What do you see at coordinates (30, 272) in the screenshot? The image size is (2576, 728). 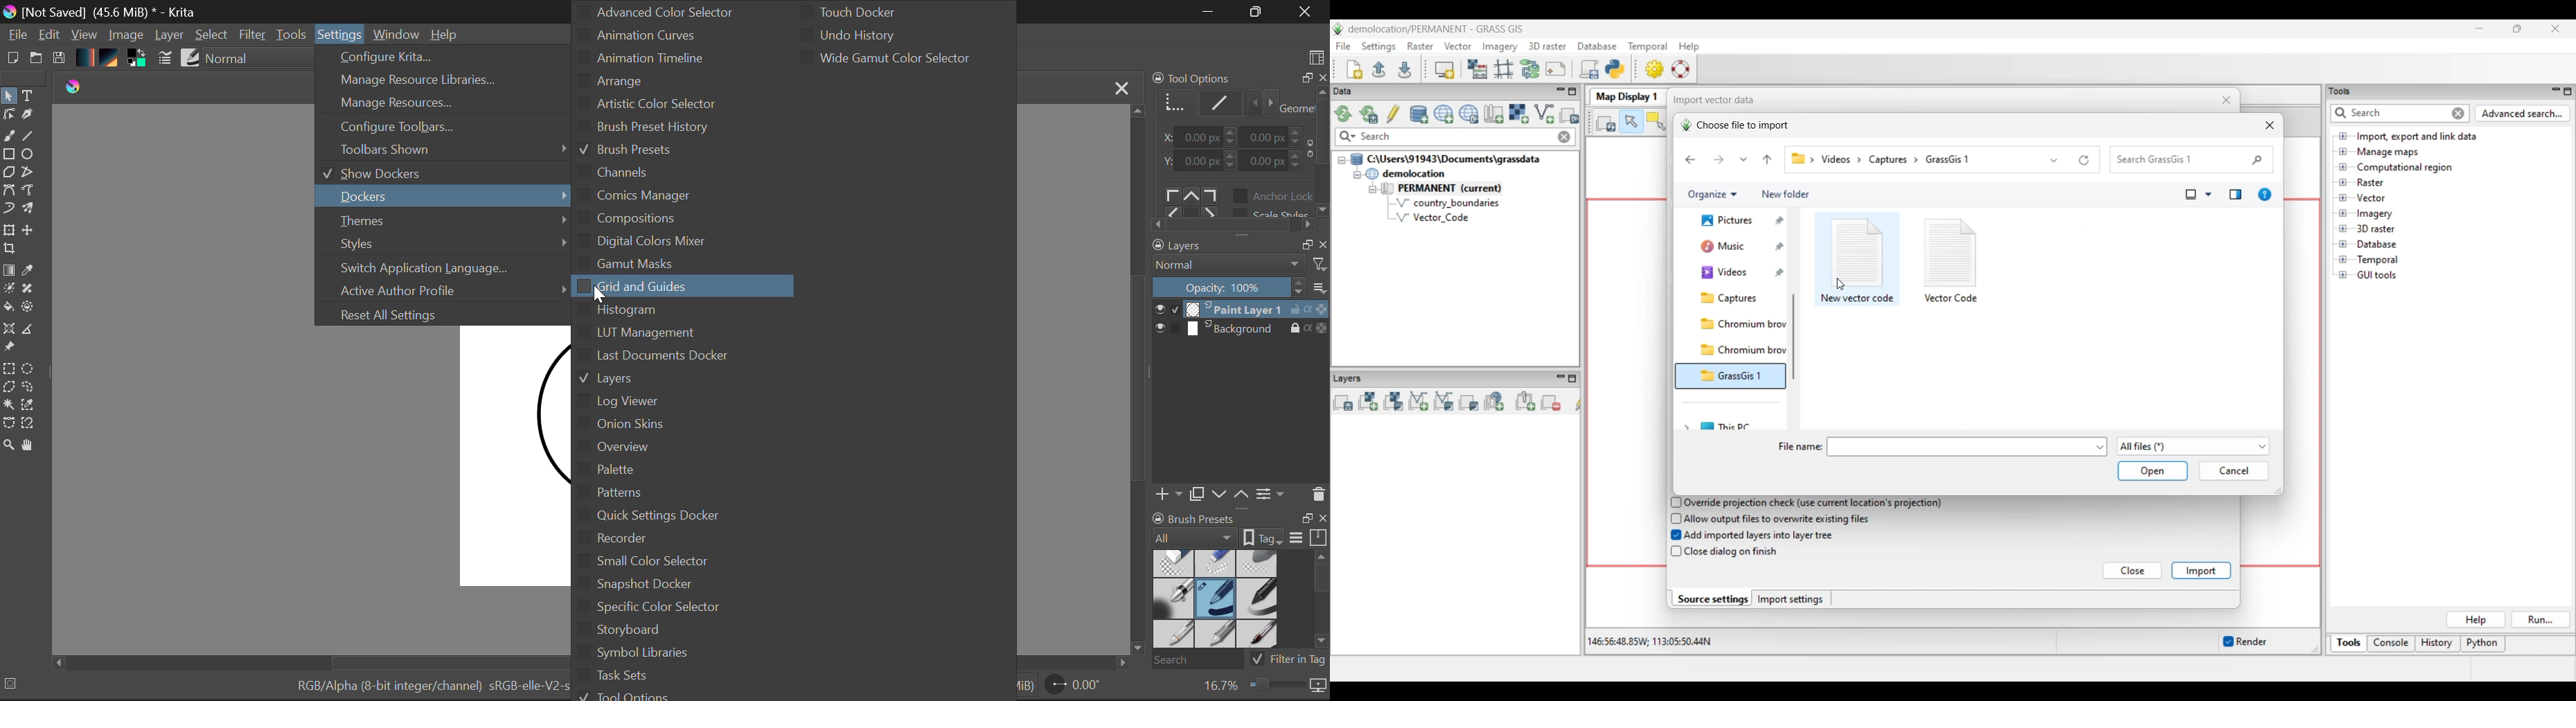 I see `Eyedropper` at bounding box center [30, 272].